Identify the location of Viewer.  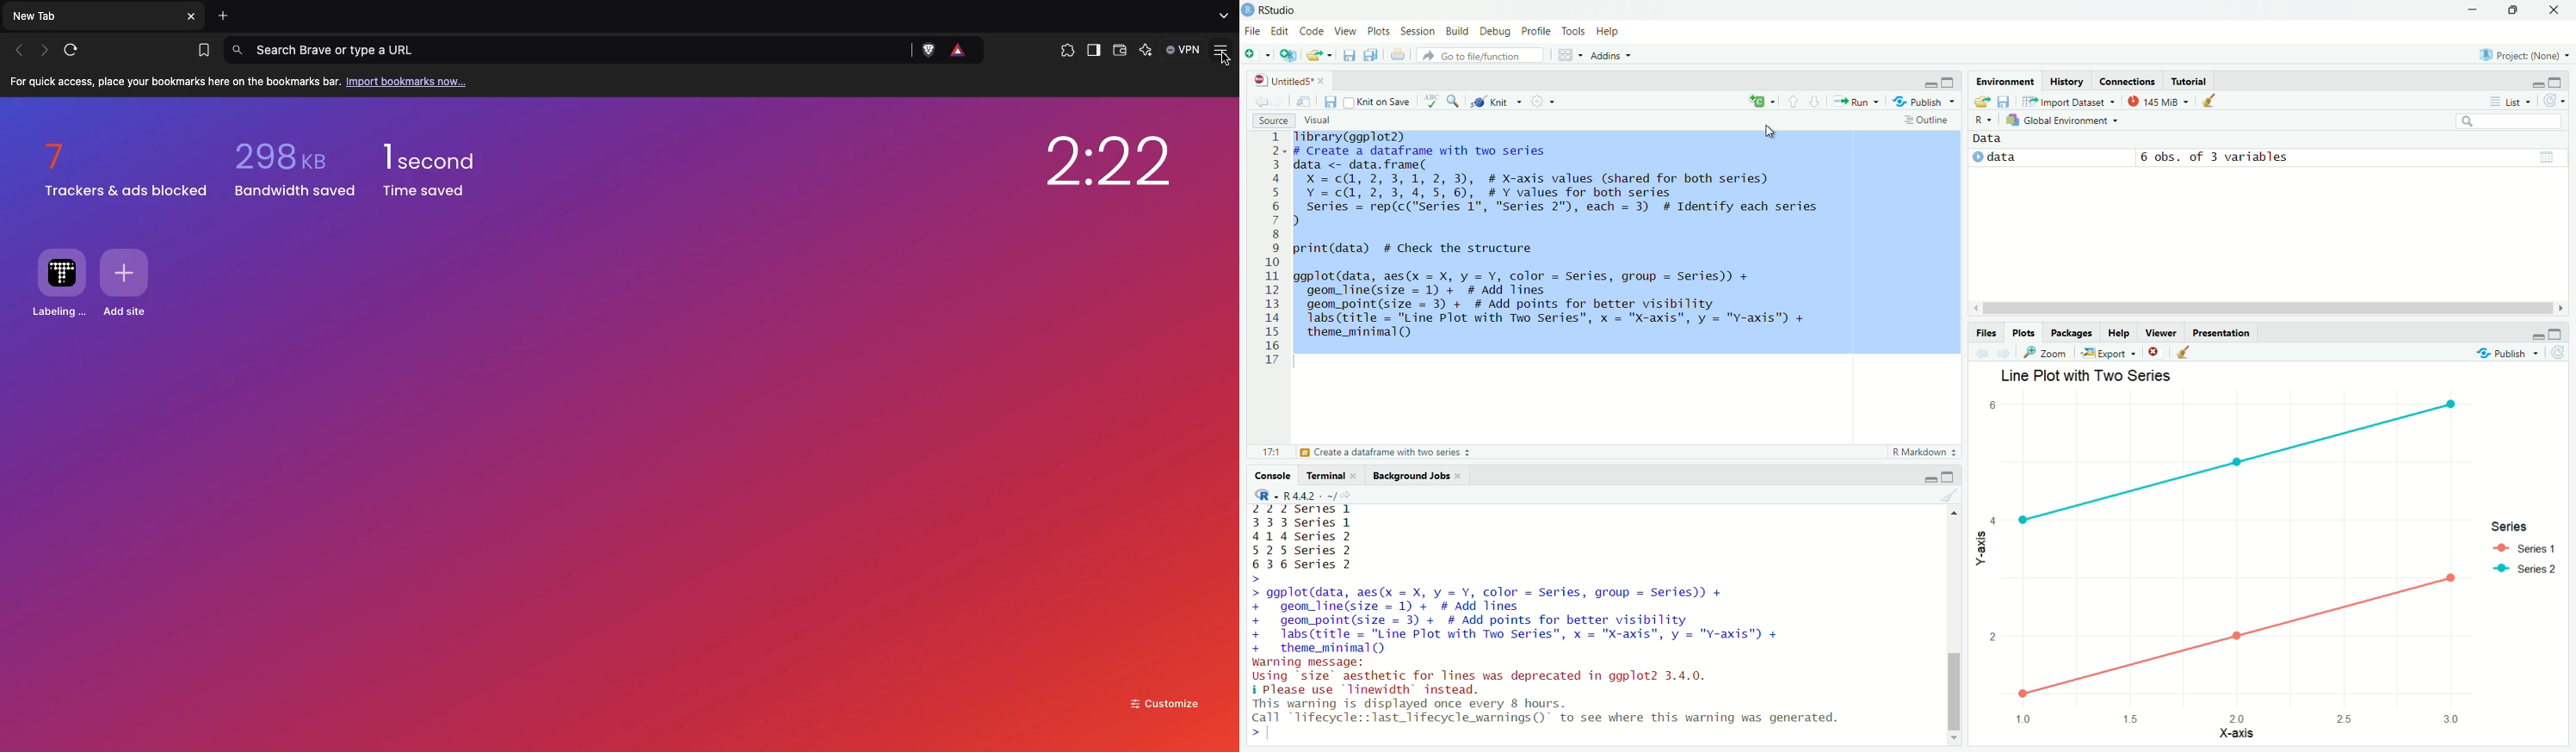
(2160, 333).